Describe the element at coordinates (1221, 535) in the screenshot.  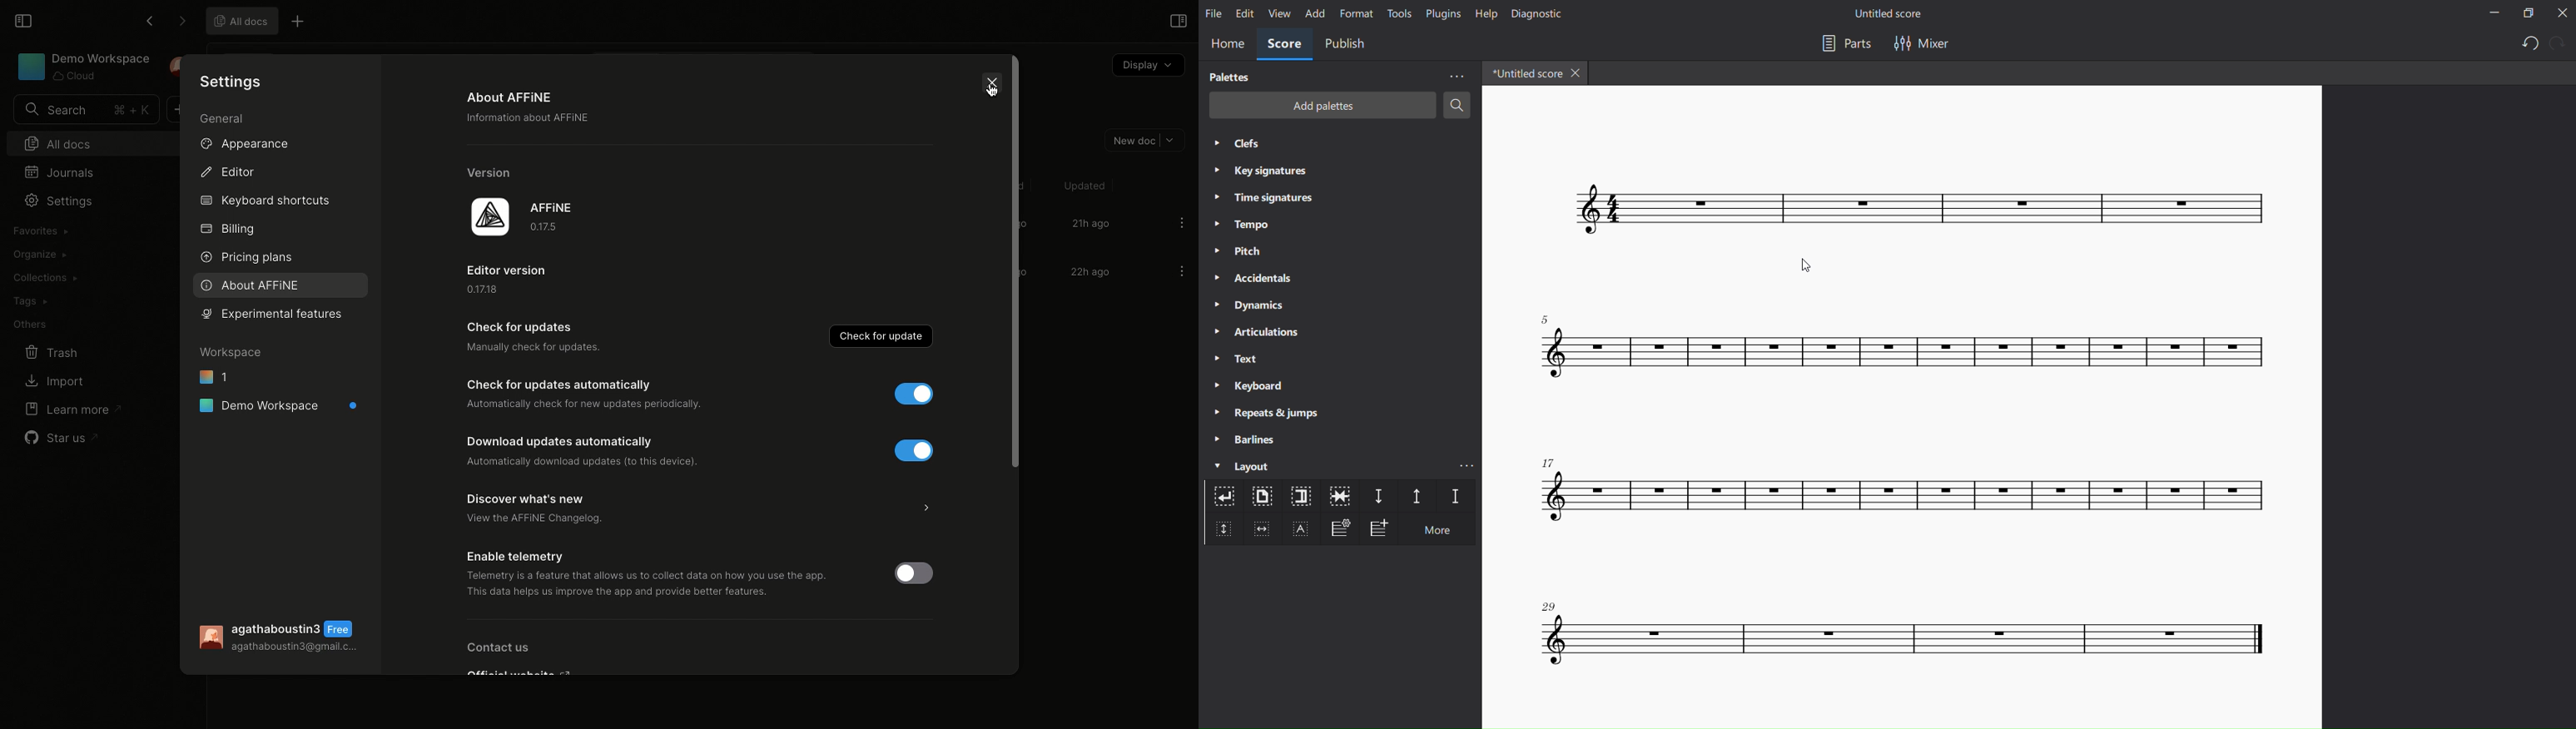
I see `insert vertical frame` at that location.